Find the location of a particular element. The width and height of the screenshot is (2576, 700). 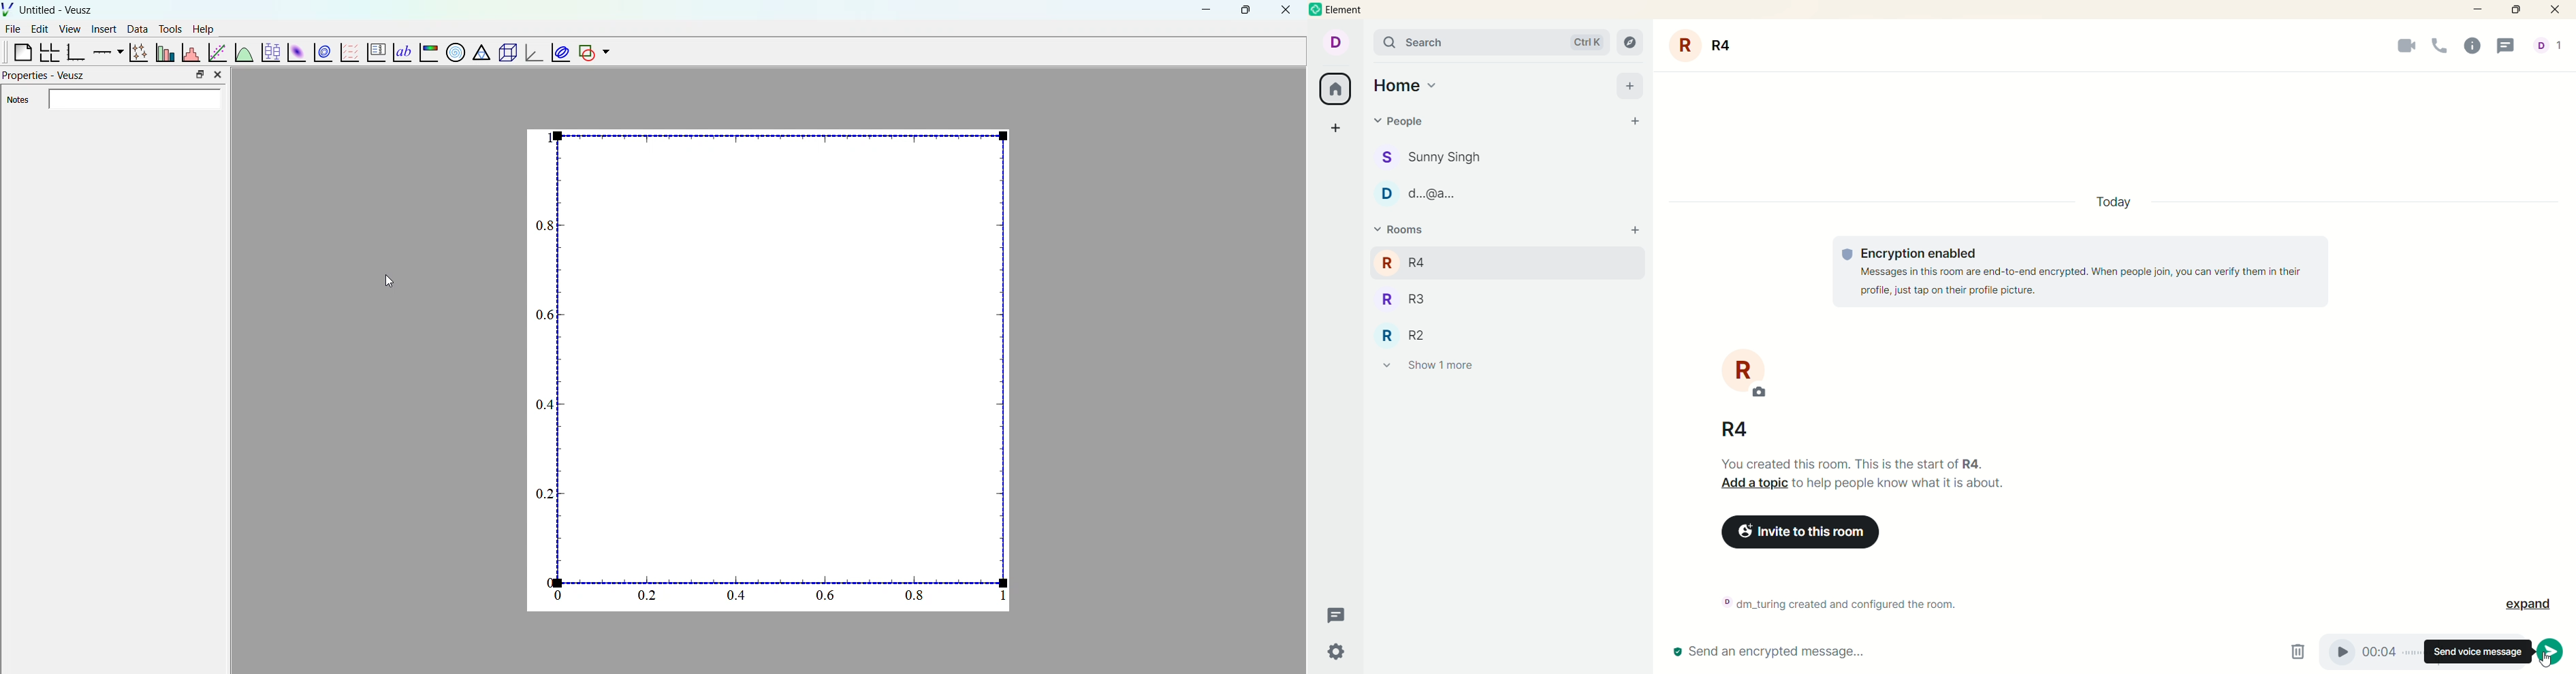

fit a function to a date is located at coordinates (217, 52).